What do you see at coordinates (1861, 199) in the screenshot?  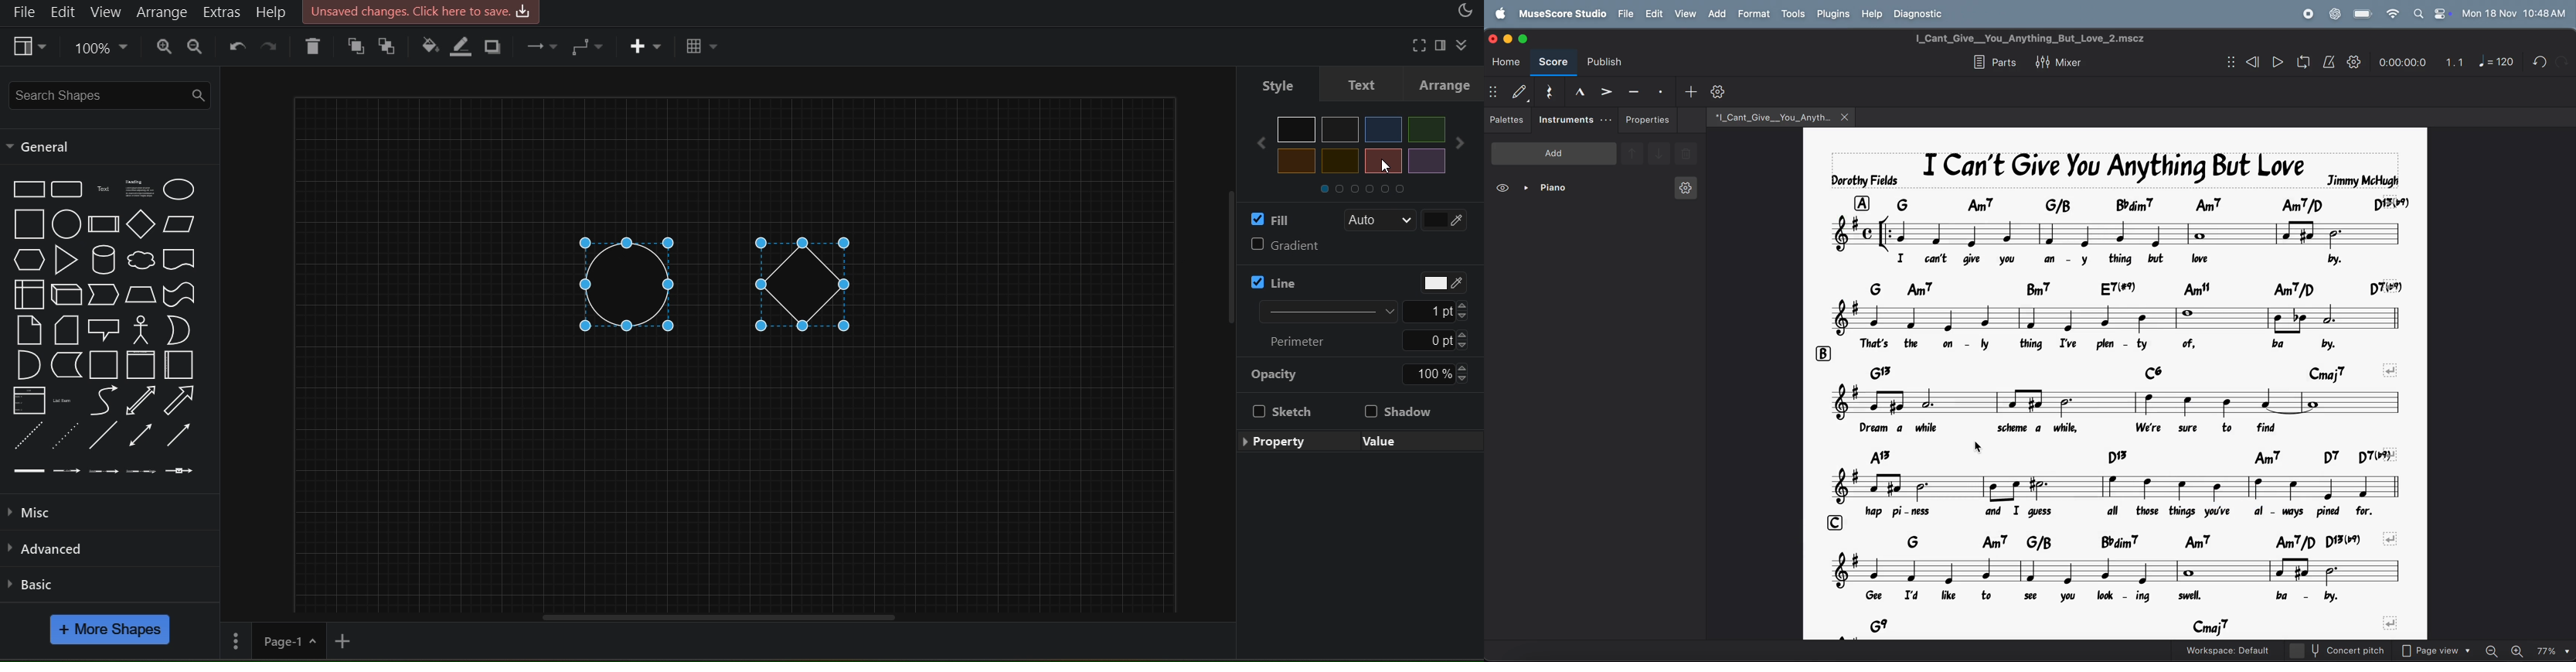 I see `rows` at bounding box center [1861, 199].